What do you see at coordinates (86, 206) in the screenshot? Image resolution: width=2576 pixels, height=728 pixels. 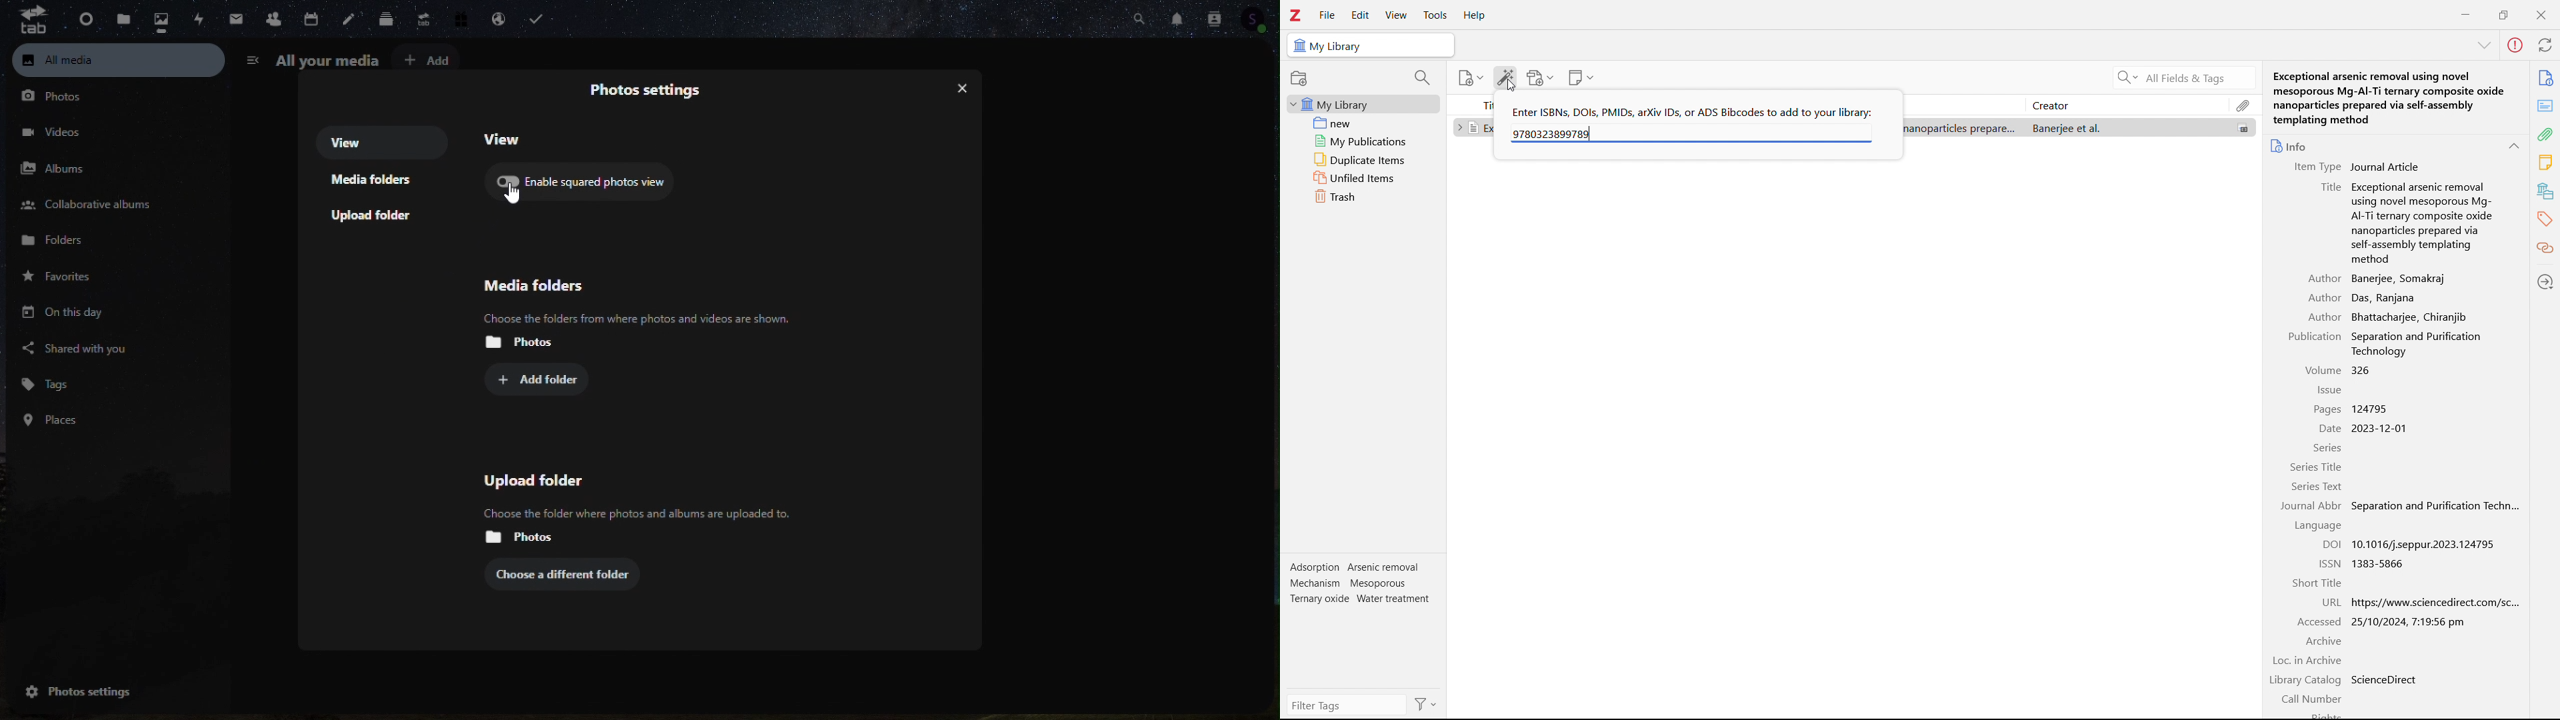 I see `Collaborative albums` at bounding box center [86, 206].